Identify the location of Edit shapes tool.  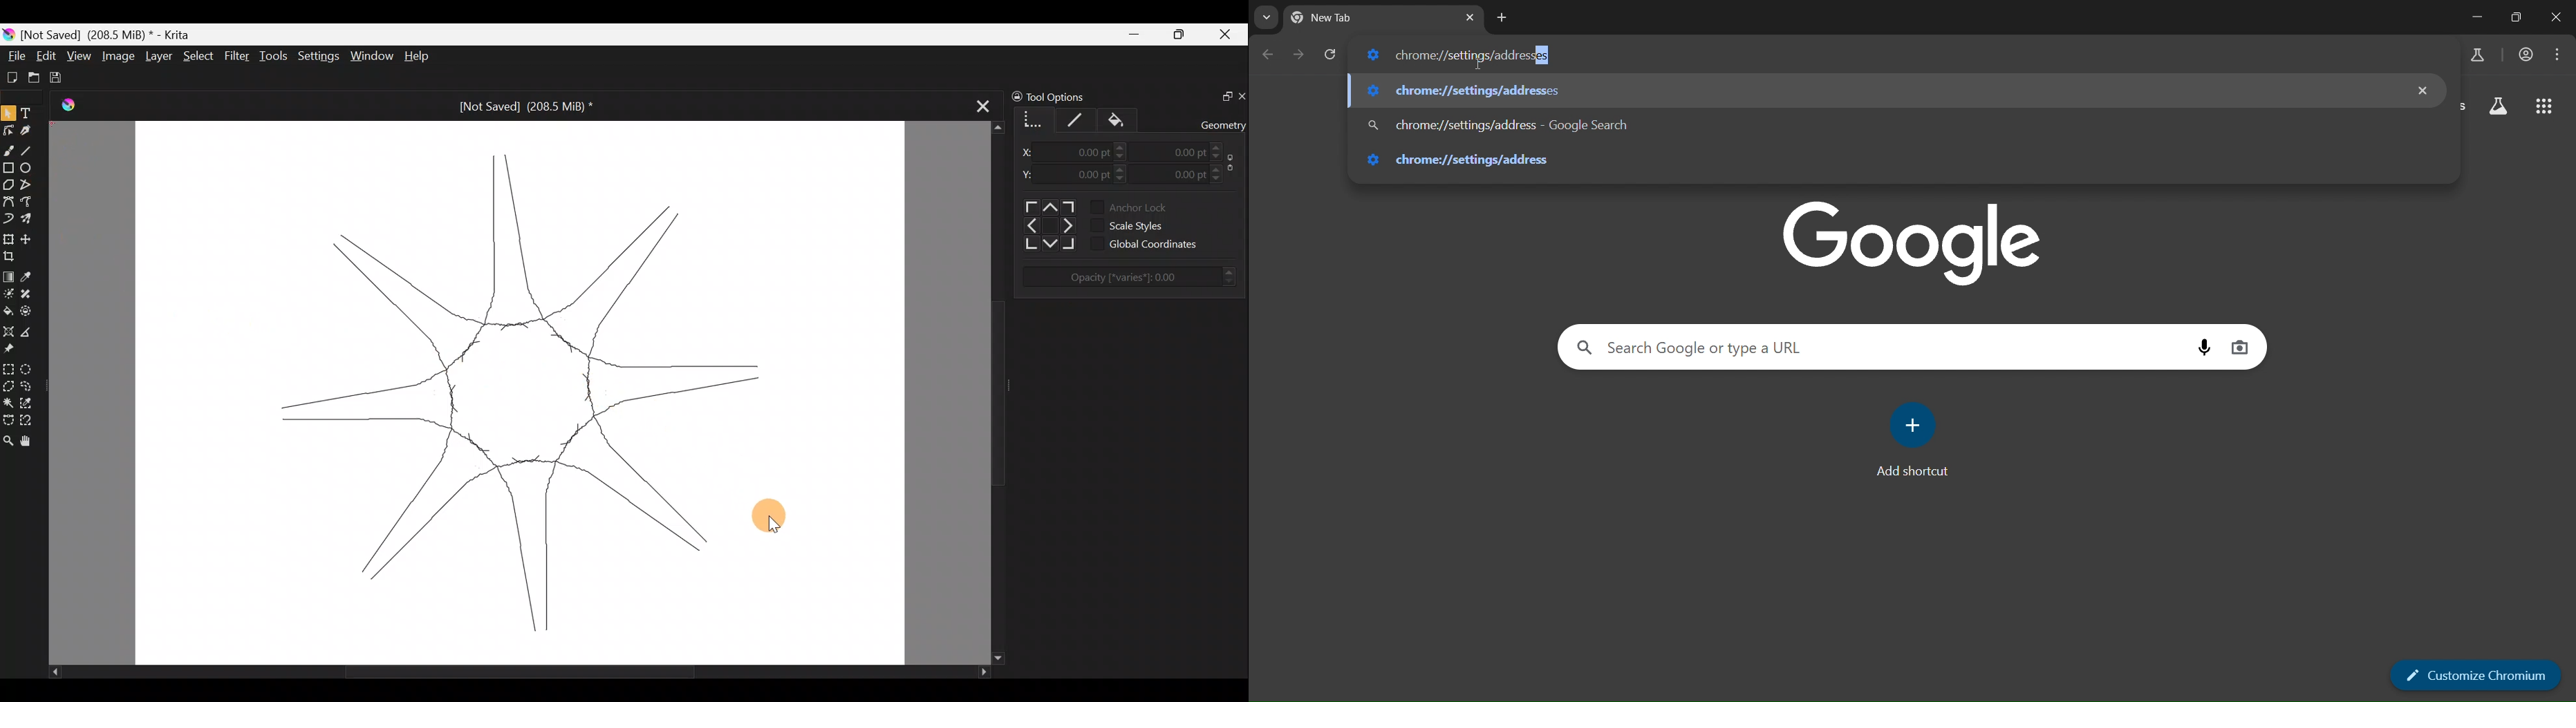
(8, 130).